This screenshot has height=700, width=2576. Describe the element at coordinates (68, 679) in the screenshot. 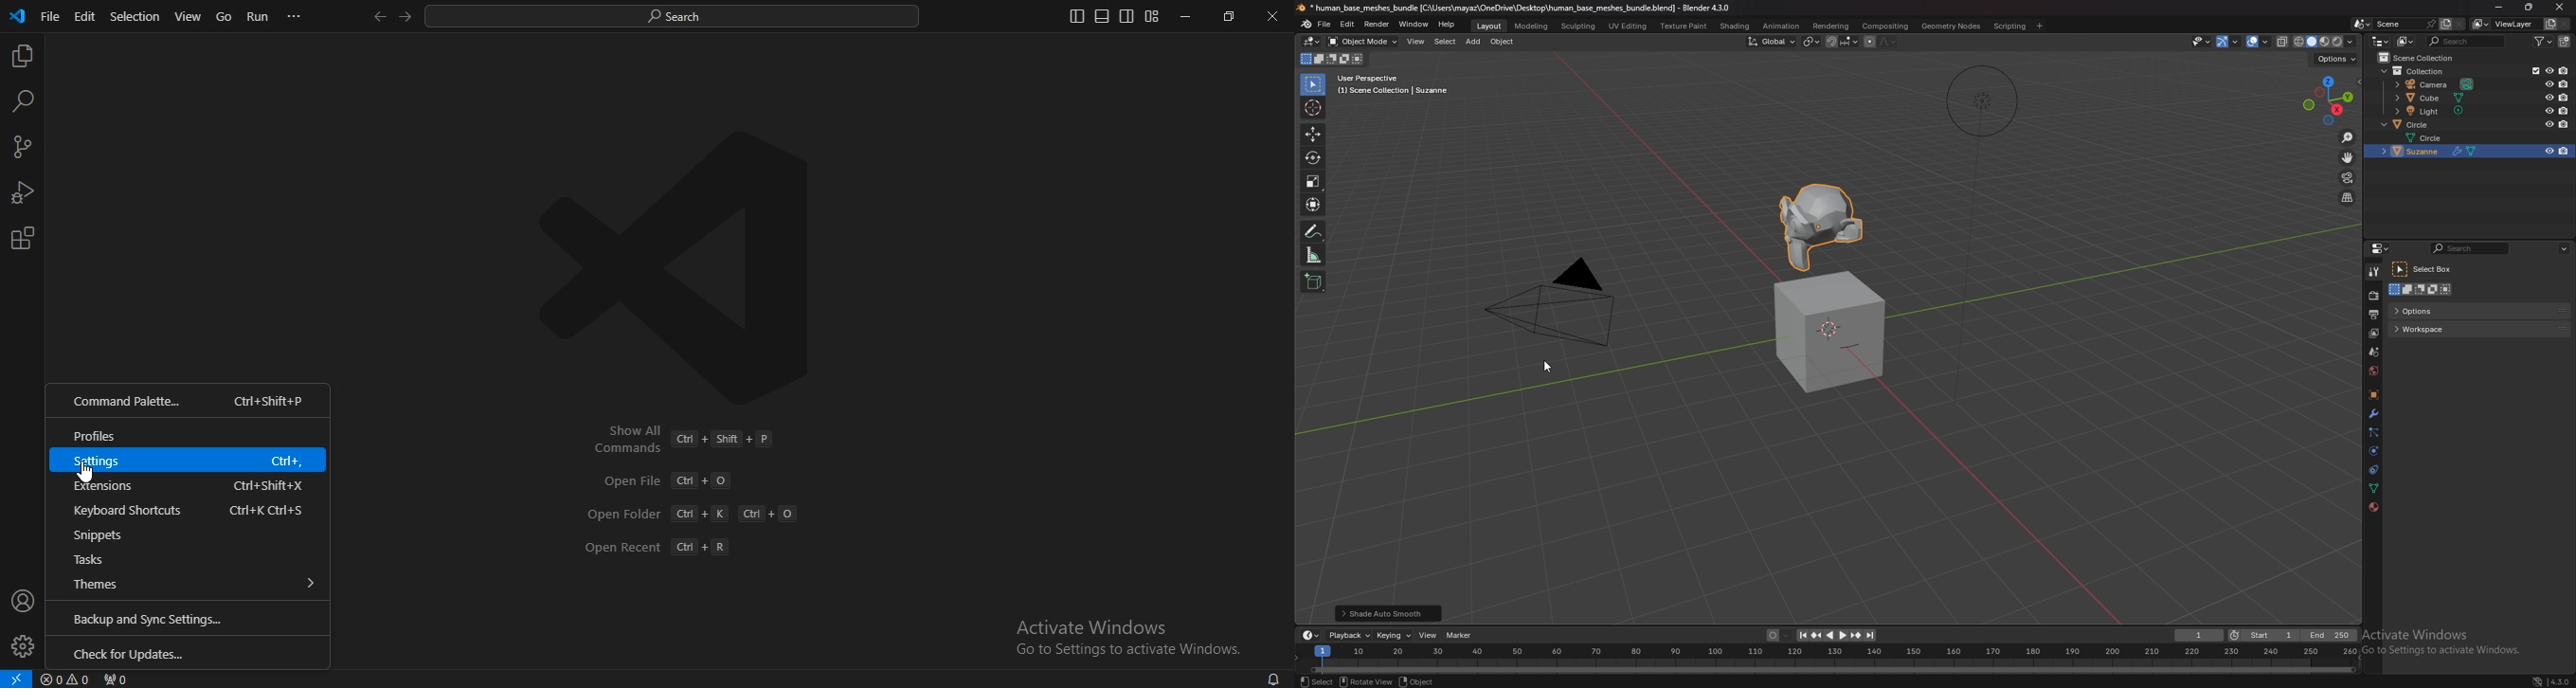

I see `no problems` at that location.